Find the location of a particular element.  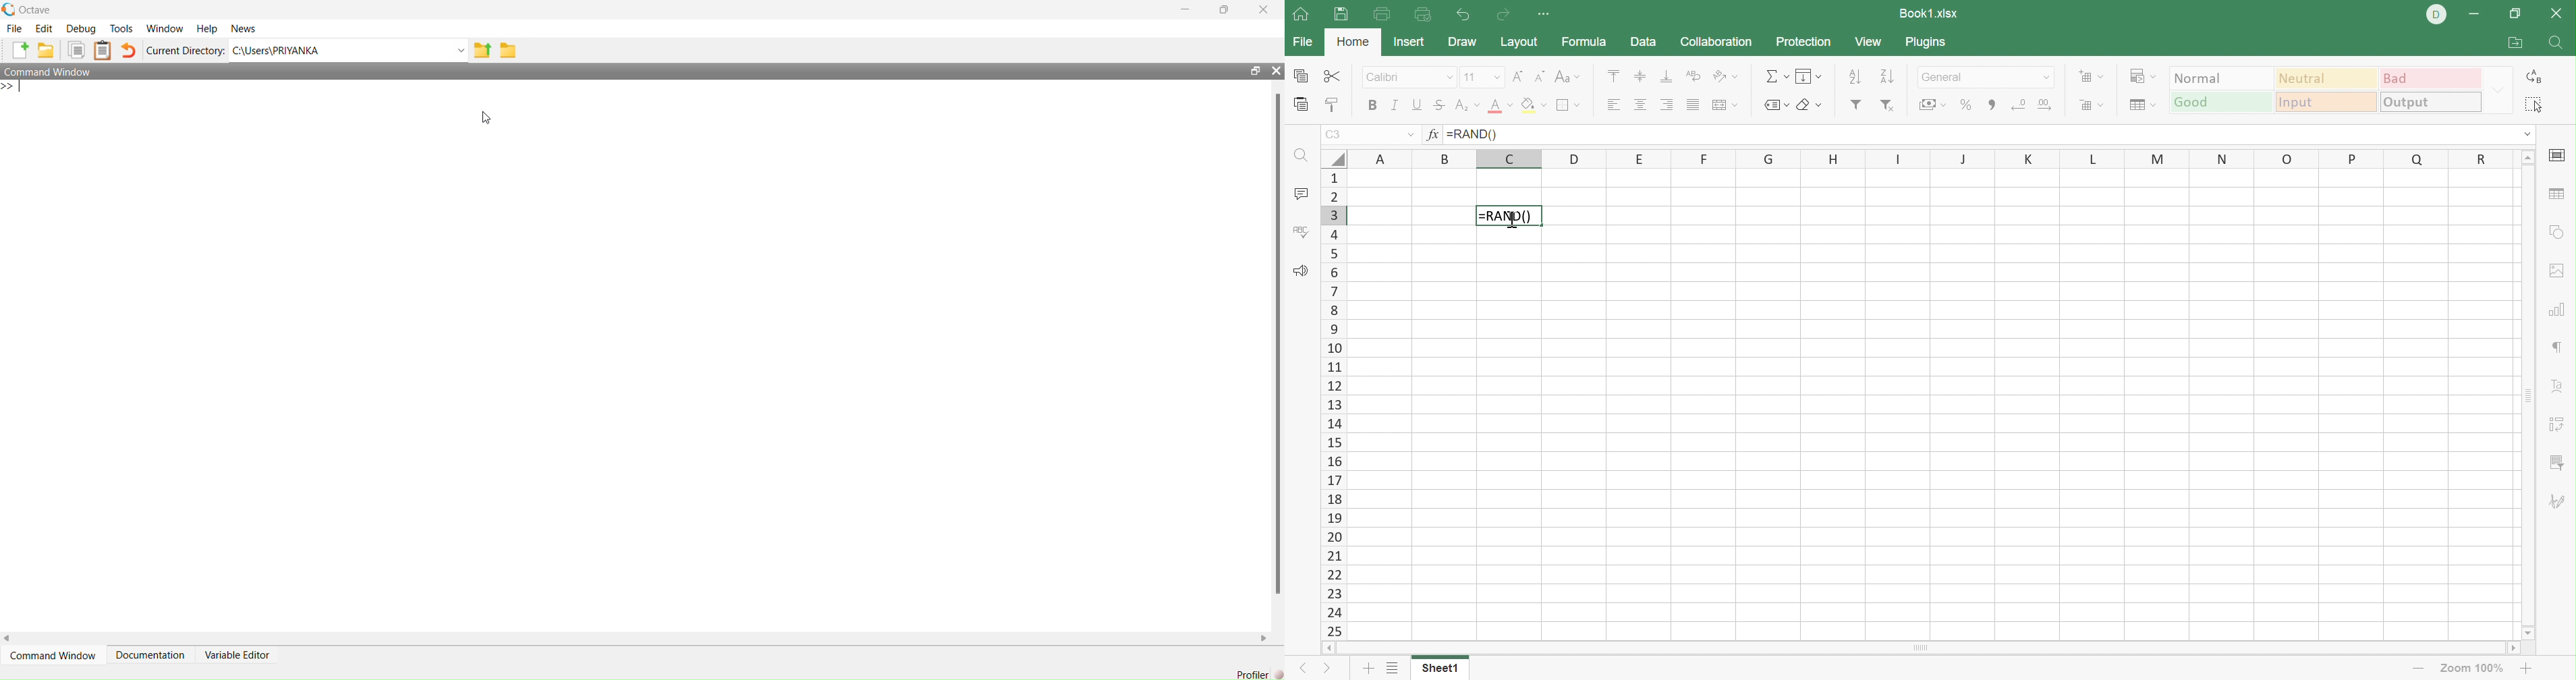

Table settings is located at coordinates (2558, 196).